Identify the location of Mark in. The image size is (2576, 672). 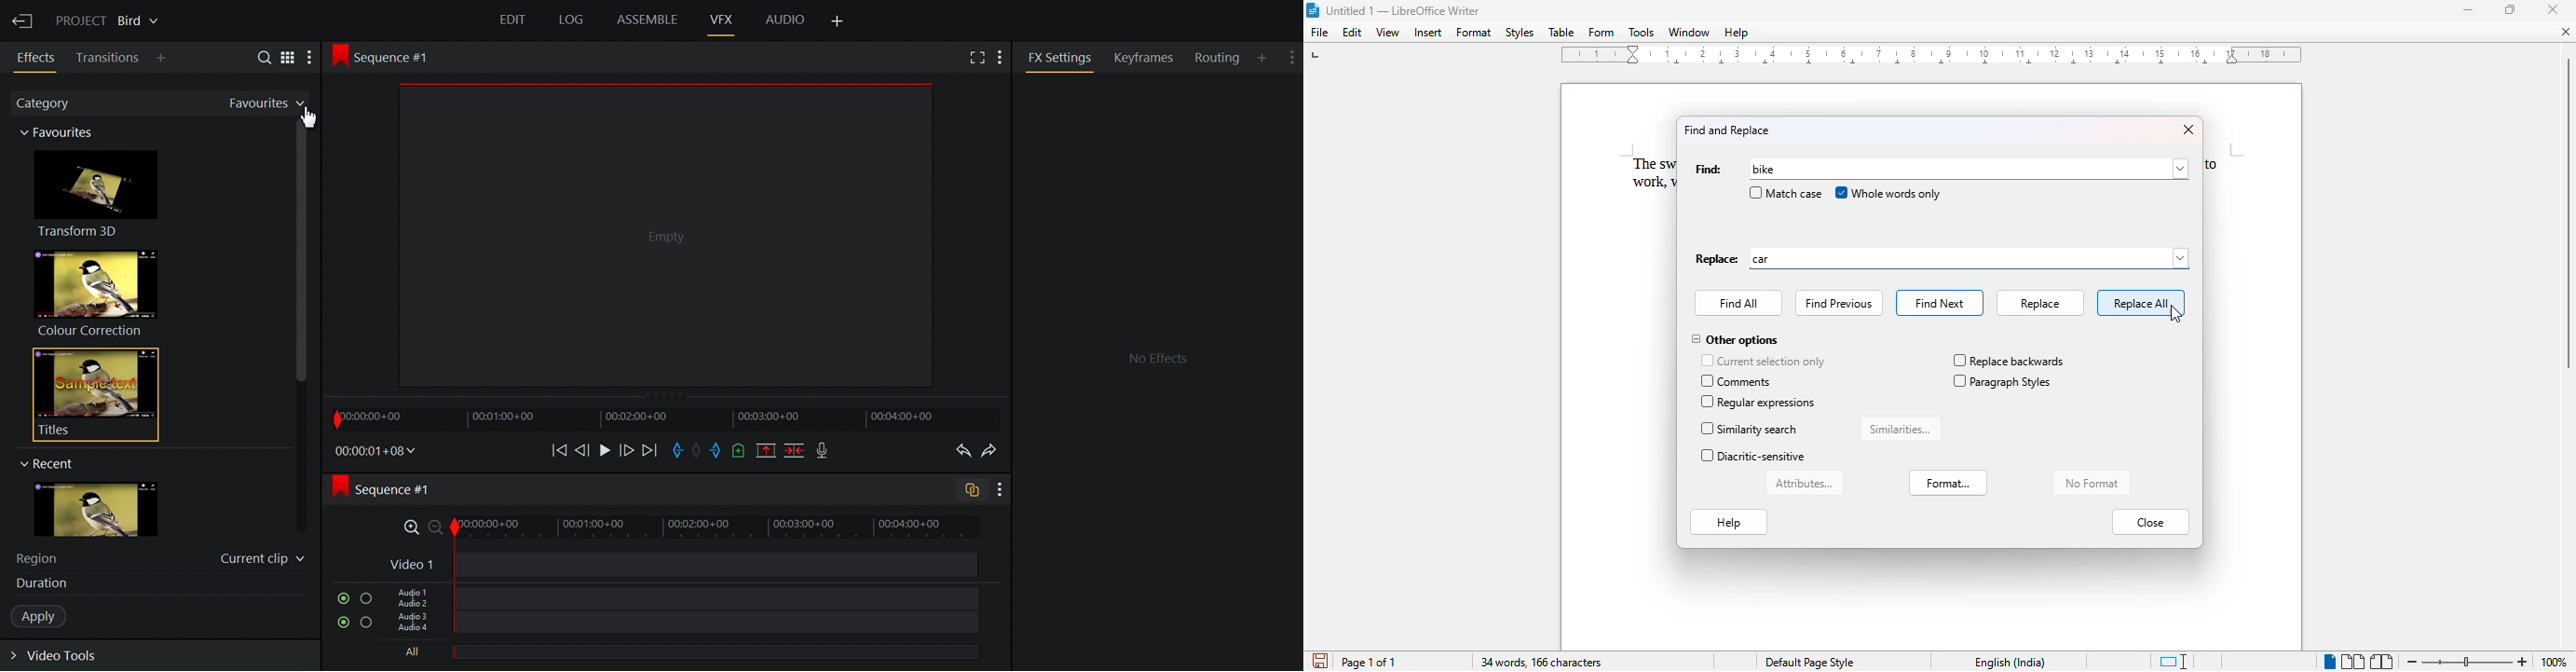
(680, 449).